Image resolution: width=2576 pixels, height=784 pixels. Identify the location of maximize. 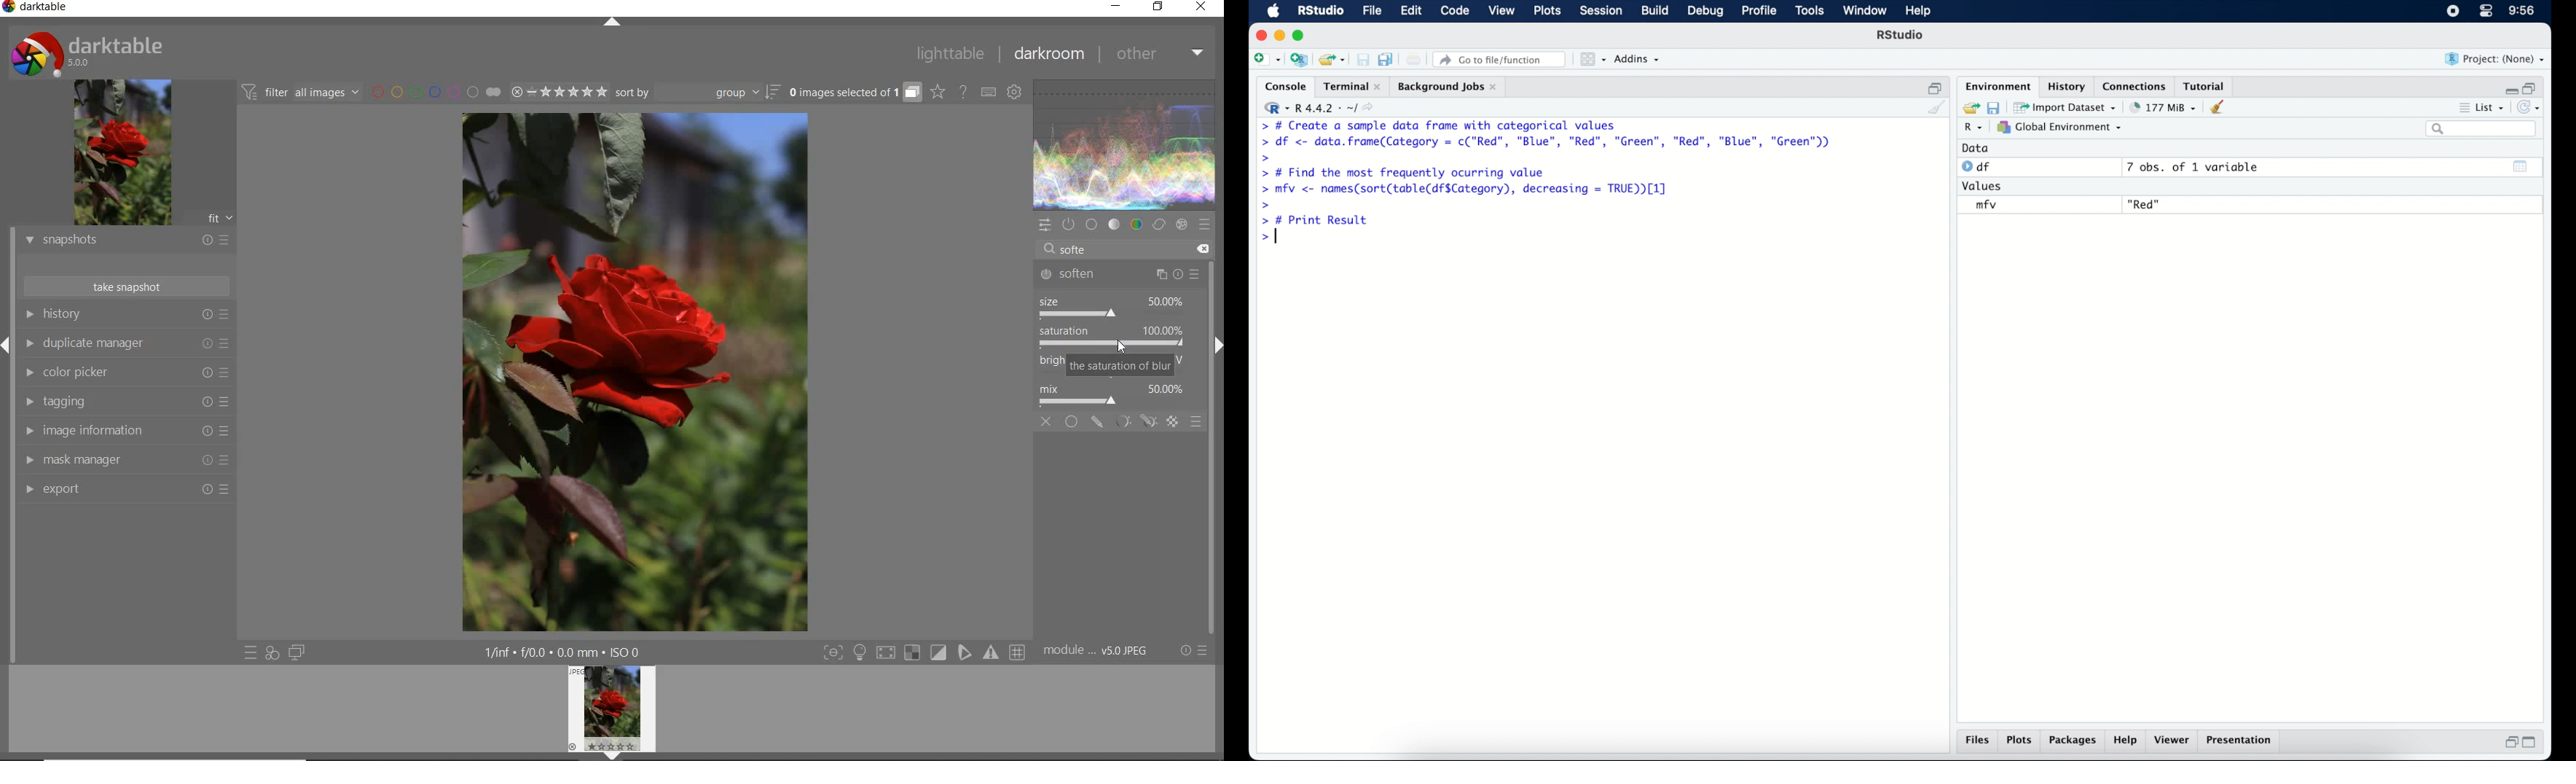
(1301, 37).